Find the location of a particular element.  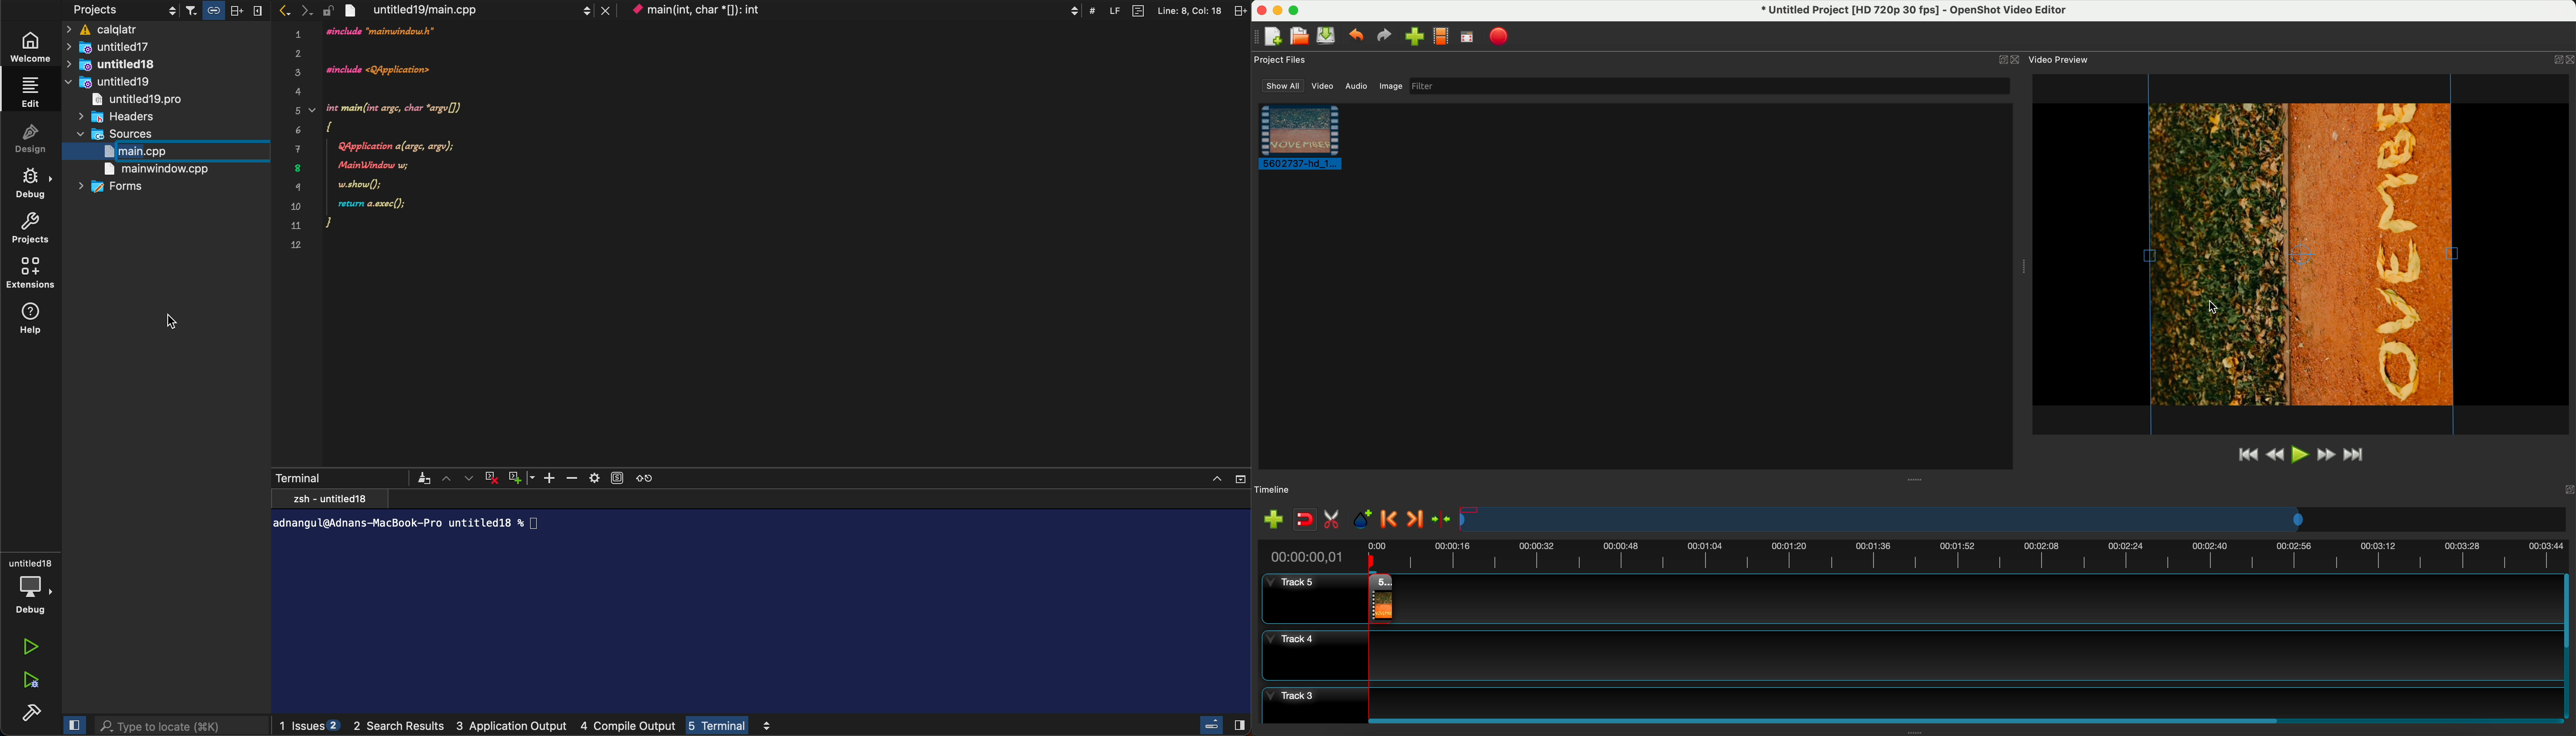

extensions is located at coordinates (35, 275).